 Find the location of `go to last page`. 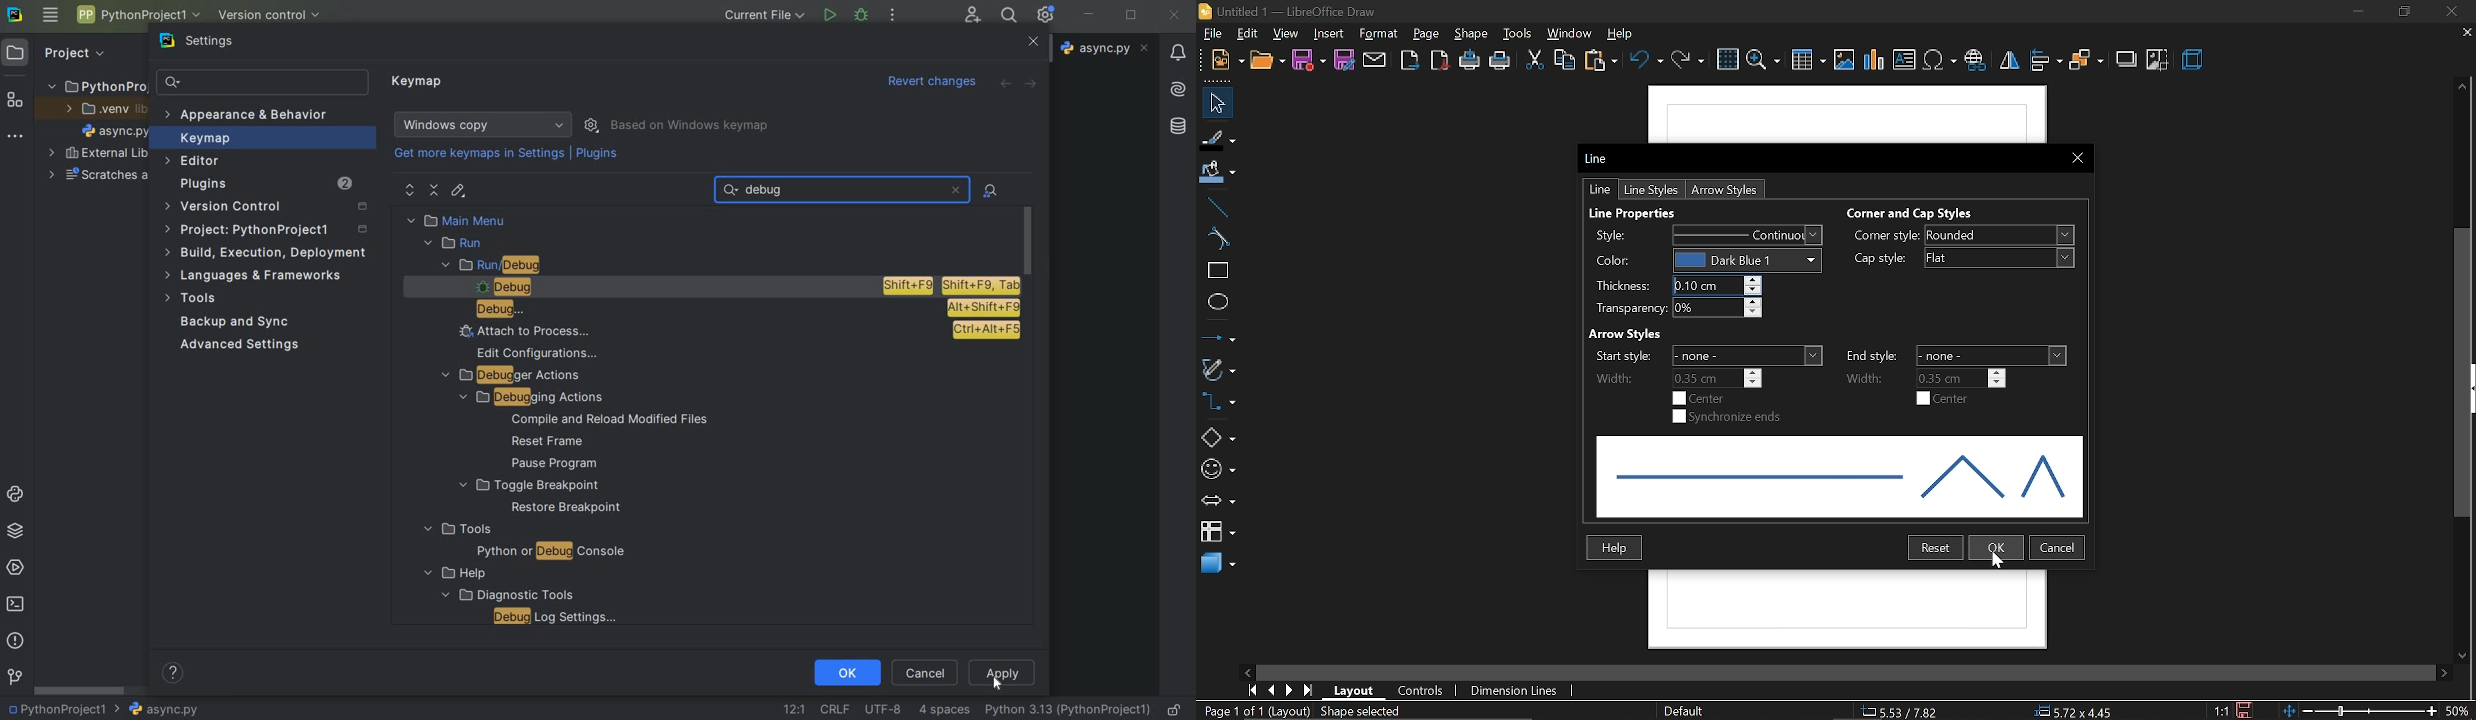

go to last page is located at coordinates (1308, 690).